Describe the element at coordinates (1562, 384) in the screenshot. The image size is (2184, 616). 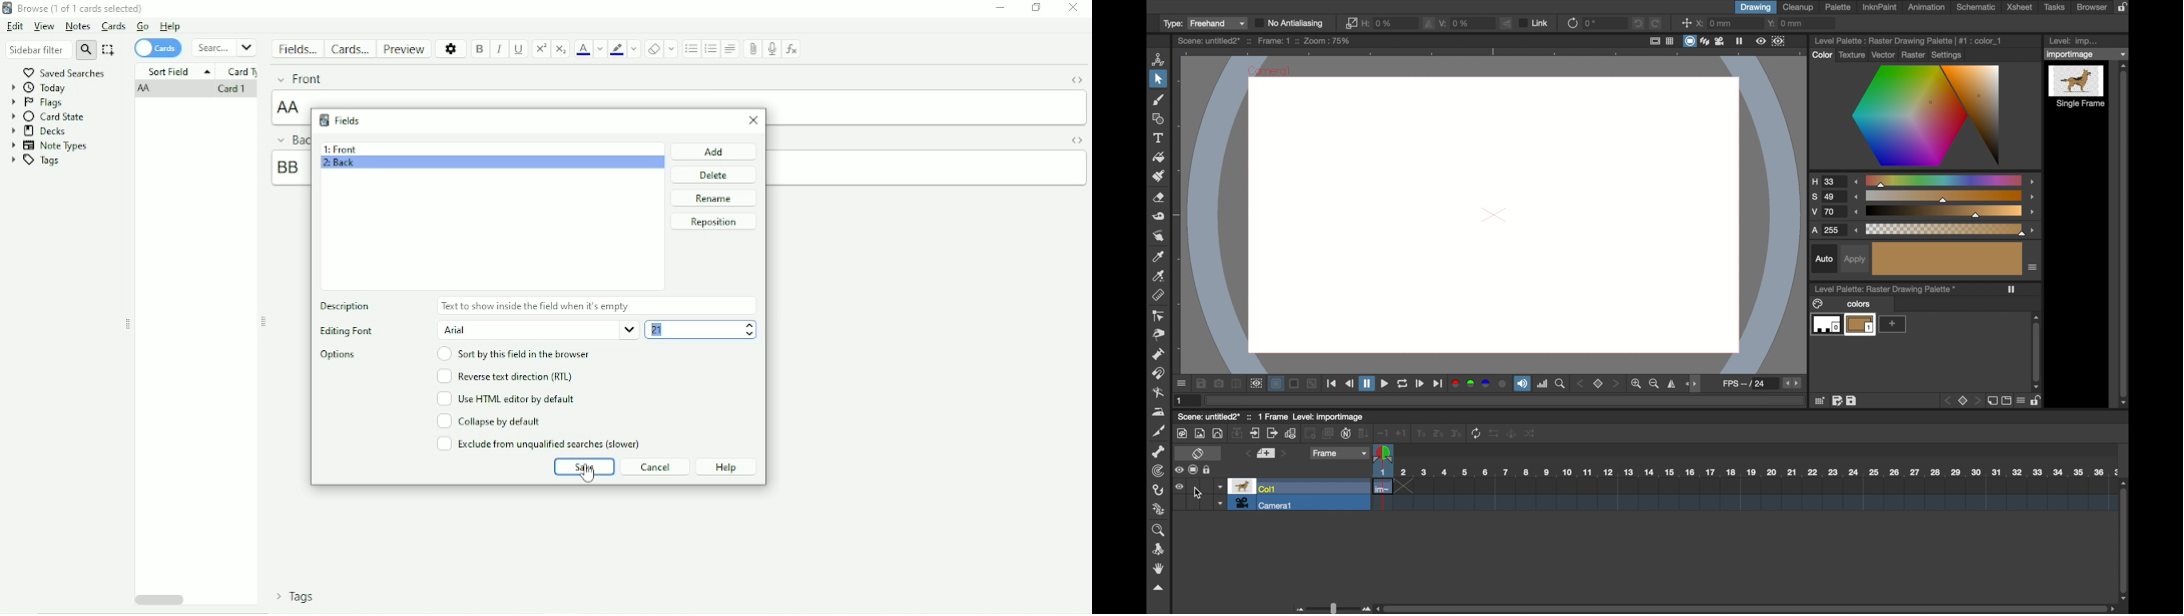
I see `zoom` at that location.